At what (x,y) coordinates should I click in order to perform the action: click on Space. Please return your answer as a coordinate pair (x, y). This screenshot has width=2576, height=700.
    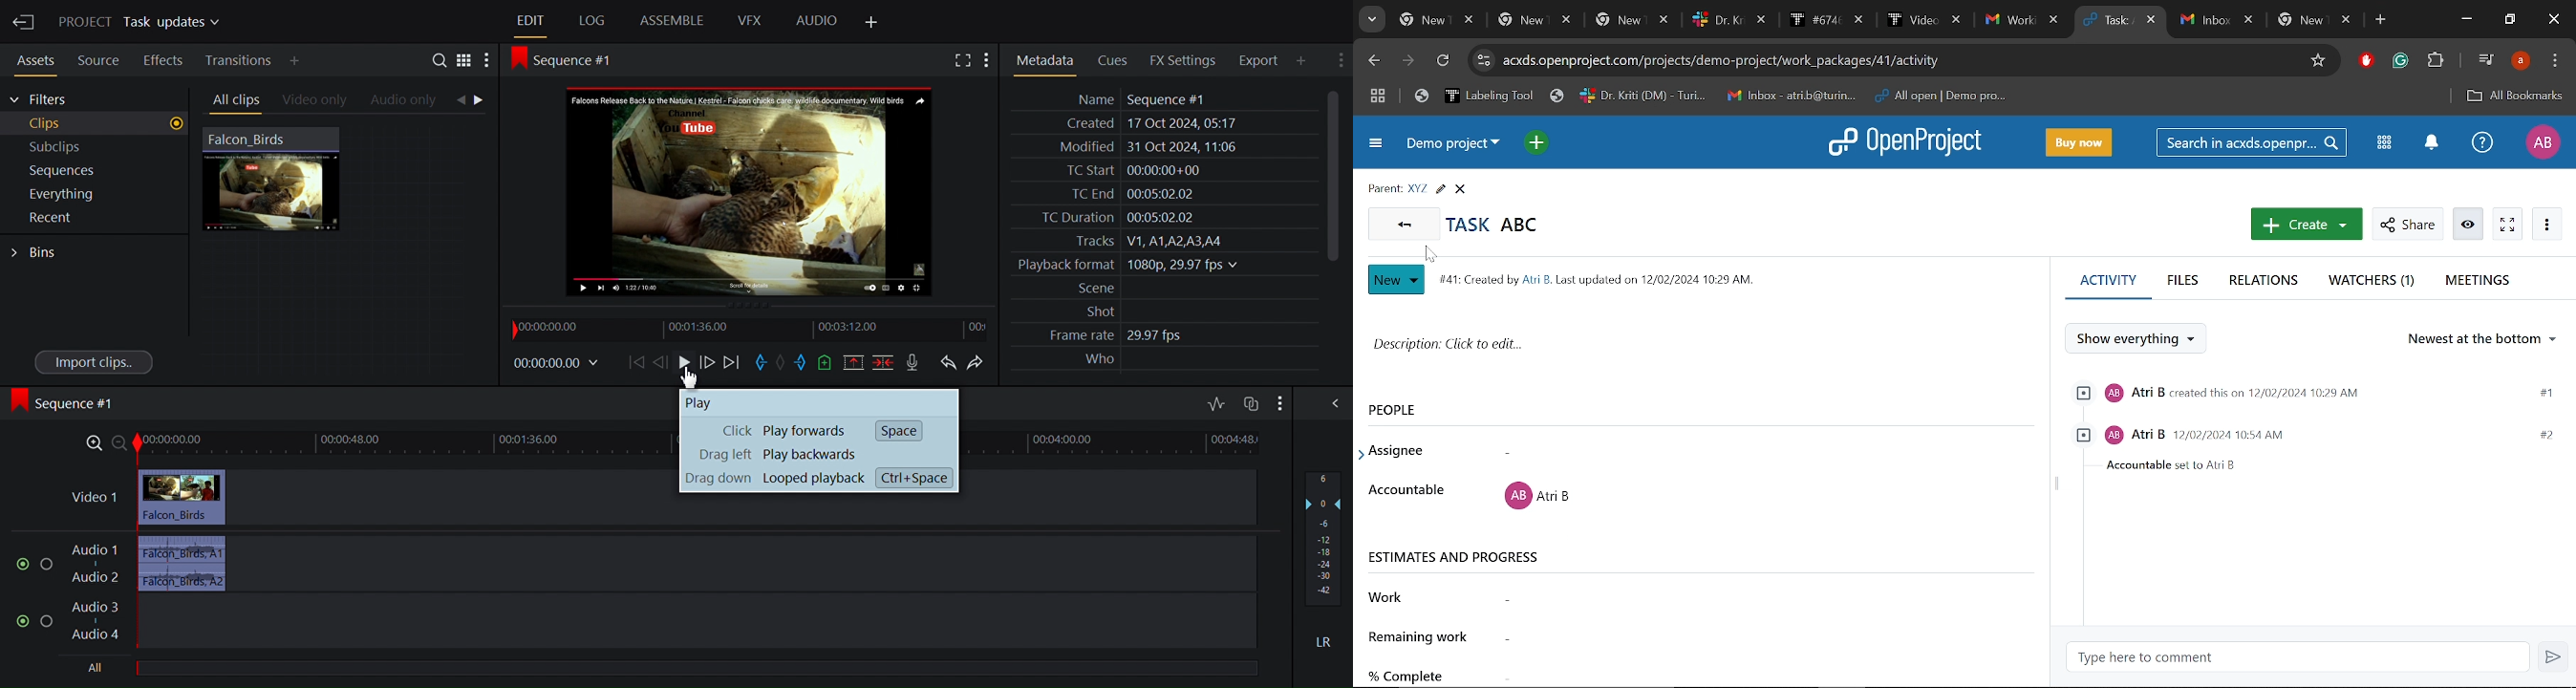
    Looking at the image, I should click on (898, 429).